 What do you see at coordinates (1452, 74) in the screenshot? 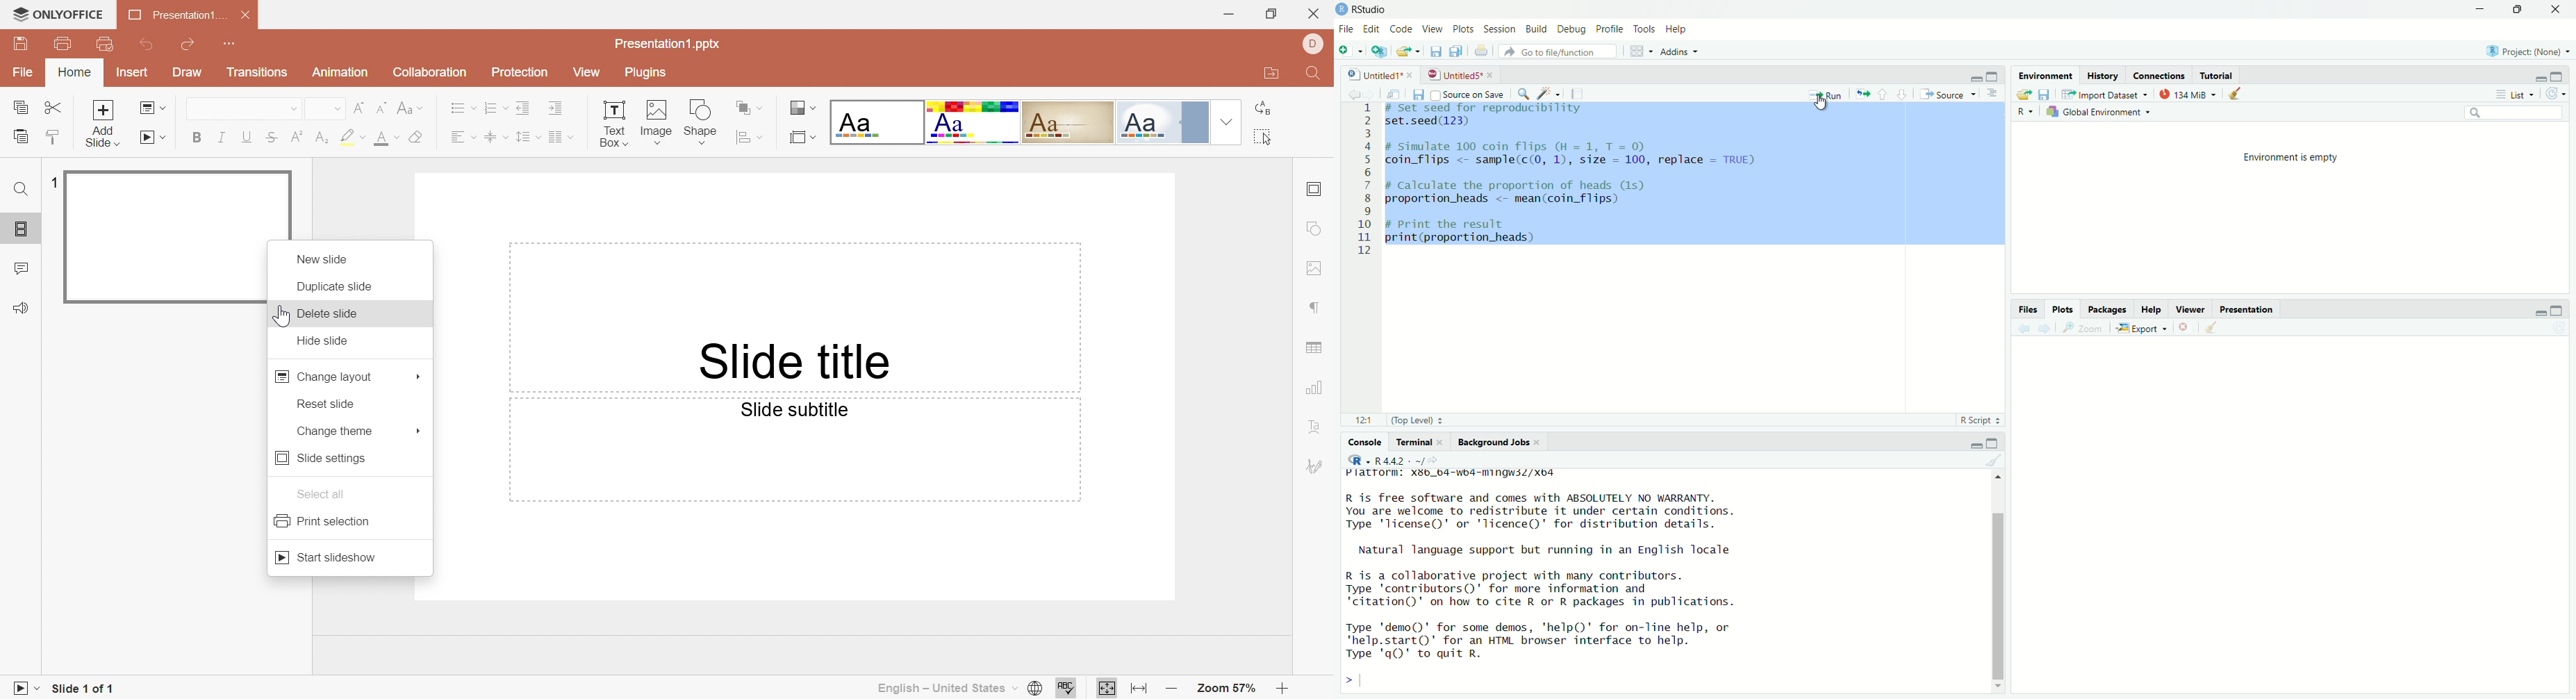
I see `untitled5` at bounding box center [1452, 74].